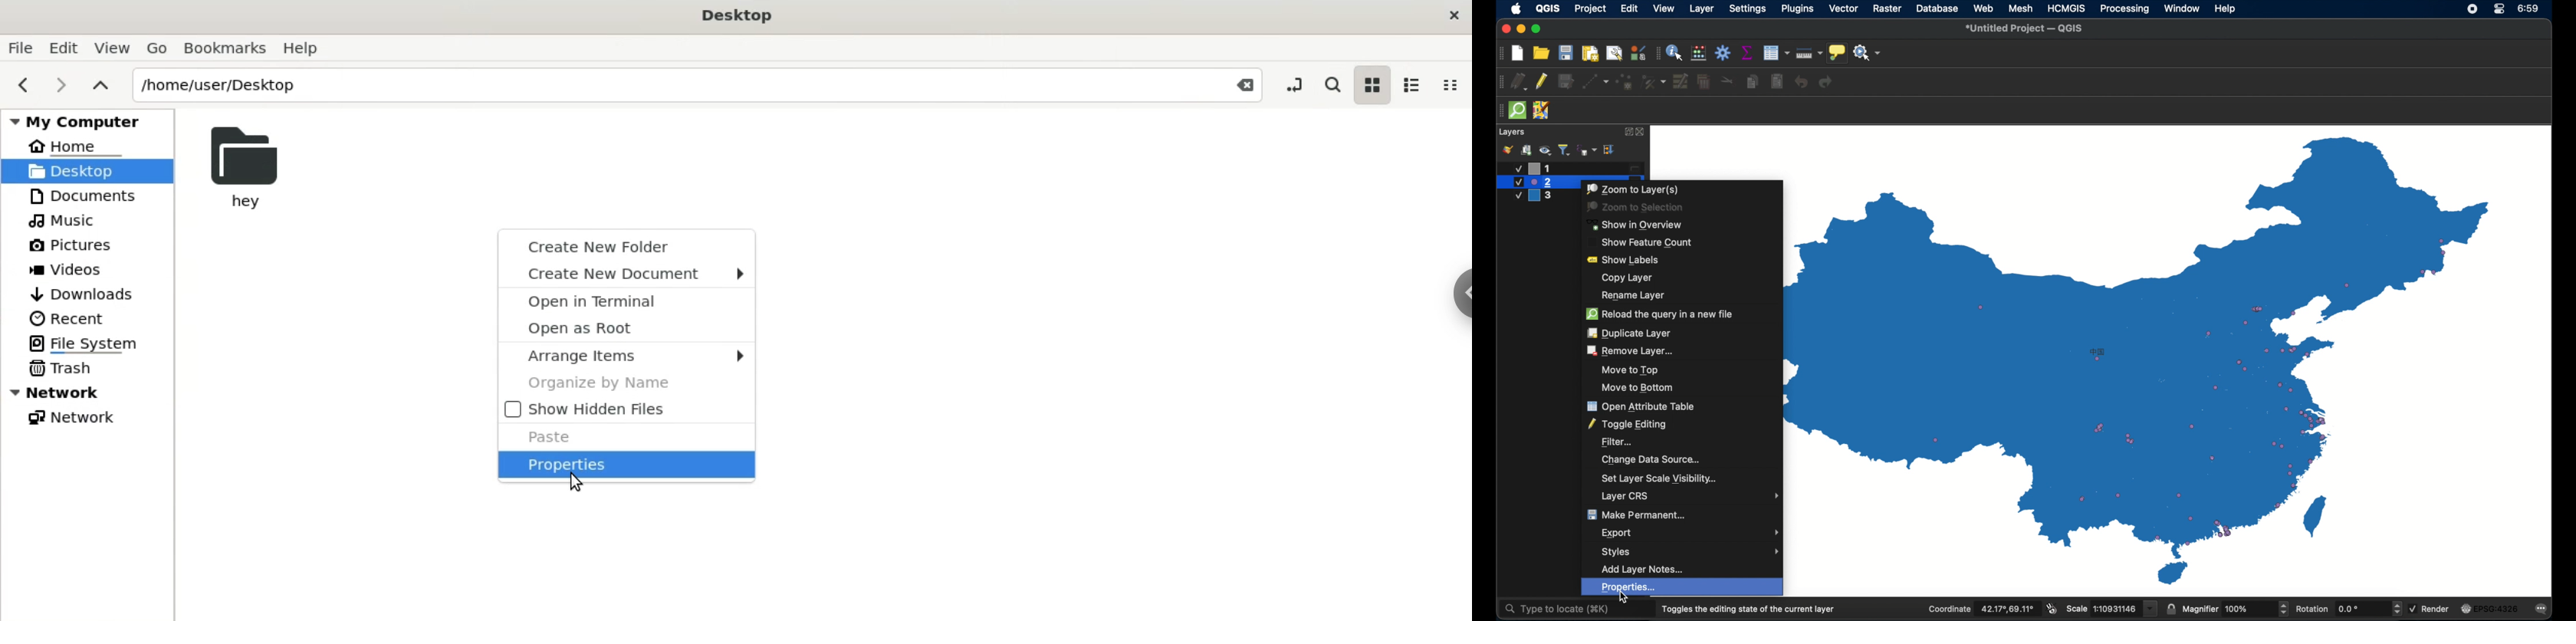 The height and width of the screenshot is (644, 2576). What do you see at coordinates (629, 327) in the screenshot?
I see `open as root` at bounding box center [629, 327].